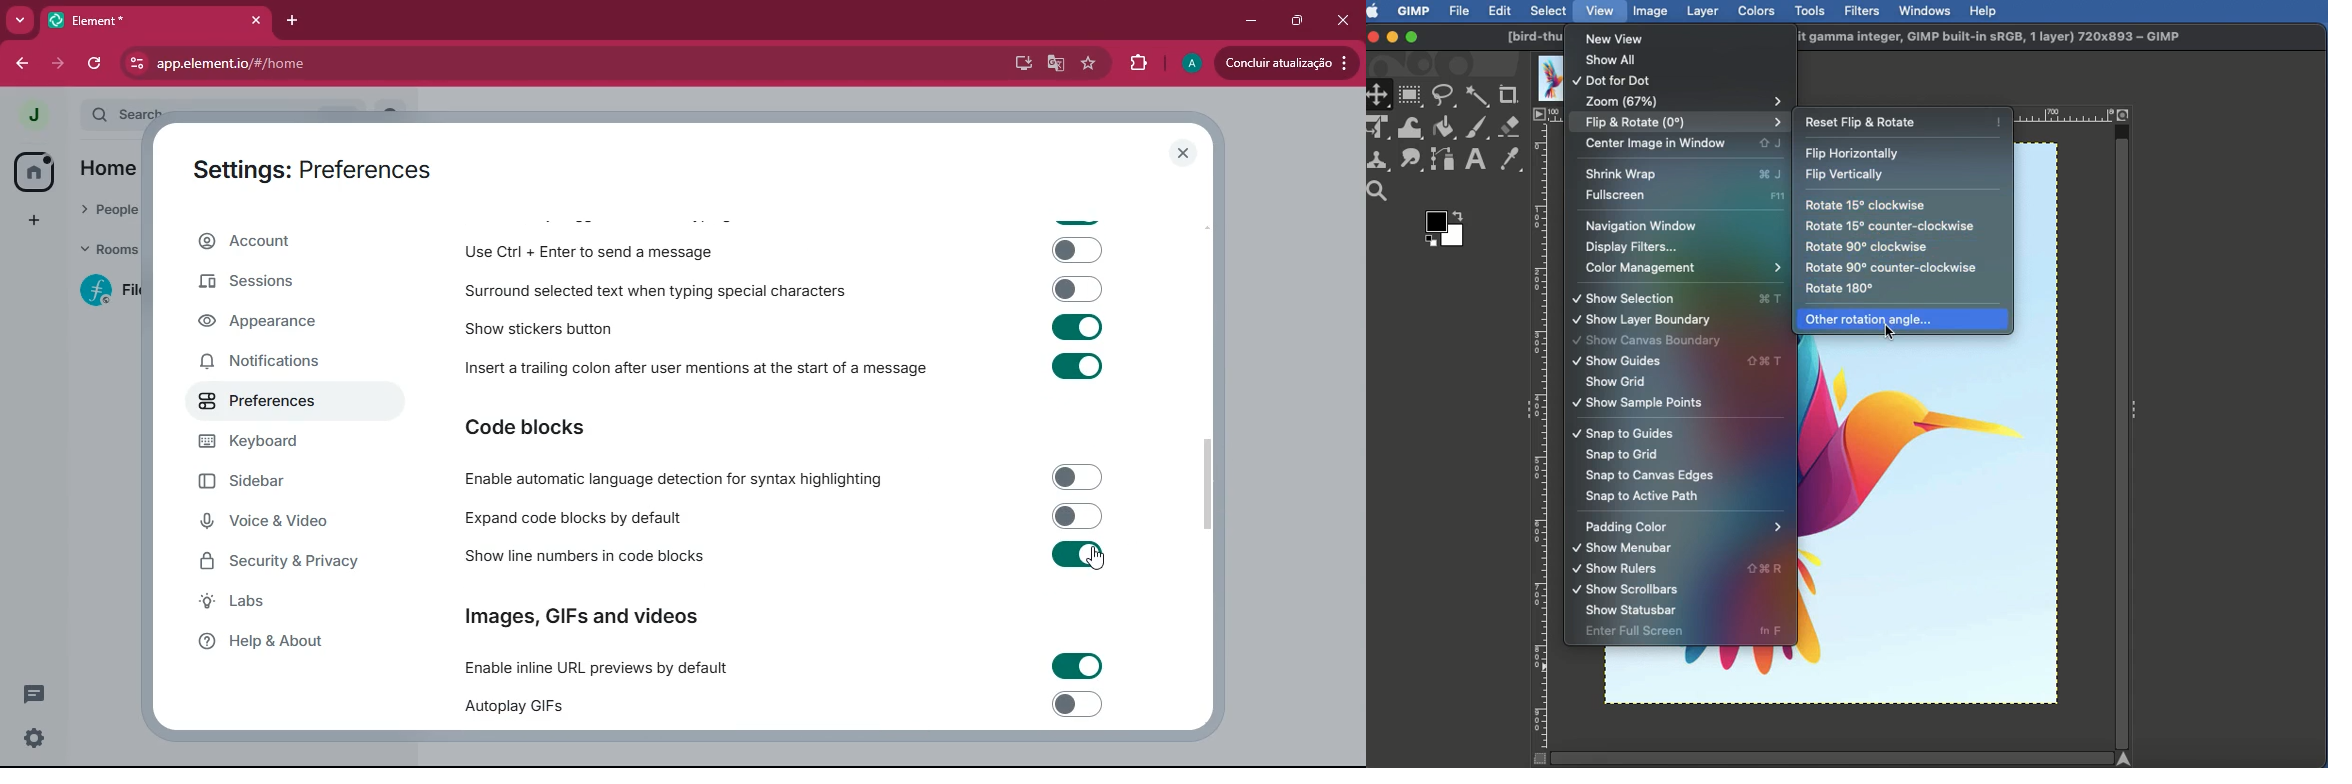 The height and width of the screenshot is (784, 2352). Describe the element at coordinates (1460, 9) in the screenshot. I see `File` at that location.